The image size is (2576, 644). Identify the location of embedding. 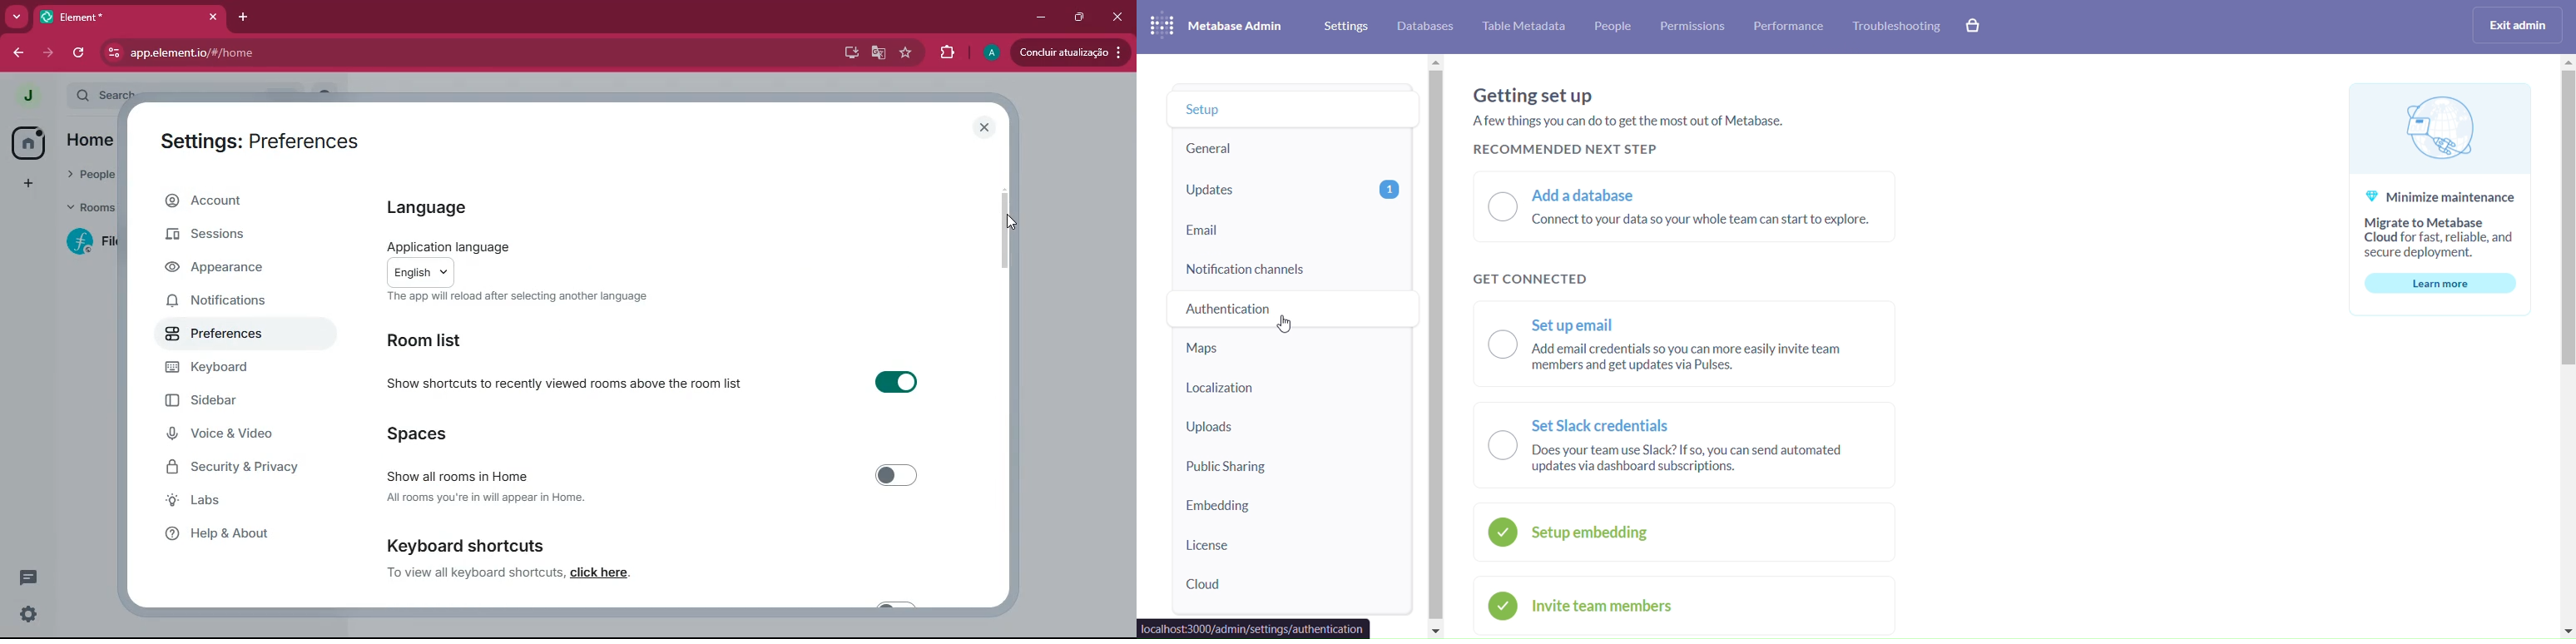
(1290, 508).